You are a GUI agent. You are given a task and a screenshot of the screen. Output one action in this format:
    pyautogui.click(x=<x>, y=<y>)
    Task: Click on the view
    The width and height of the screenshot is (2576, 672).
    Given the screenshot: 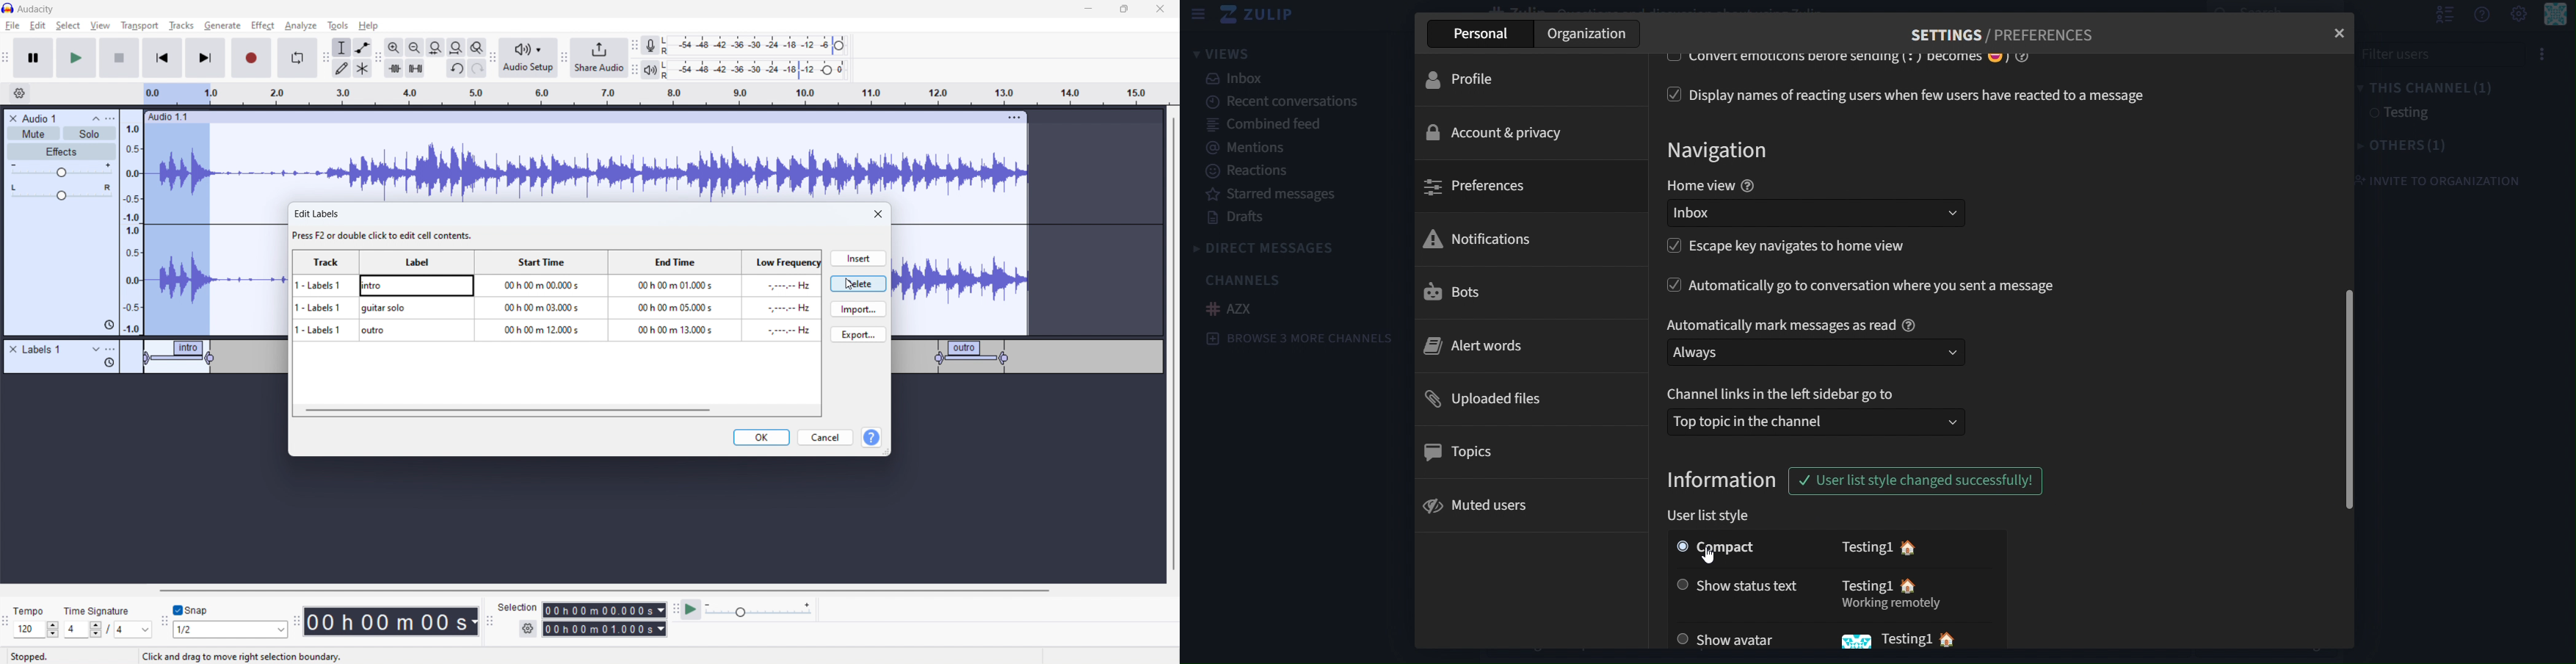 What is the action you would take?
    pyautogui.click(x=100, y=25)
    